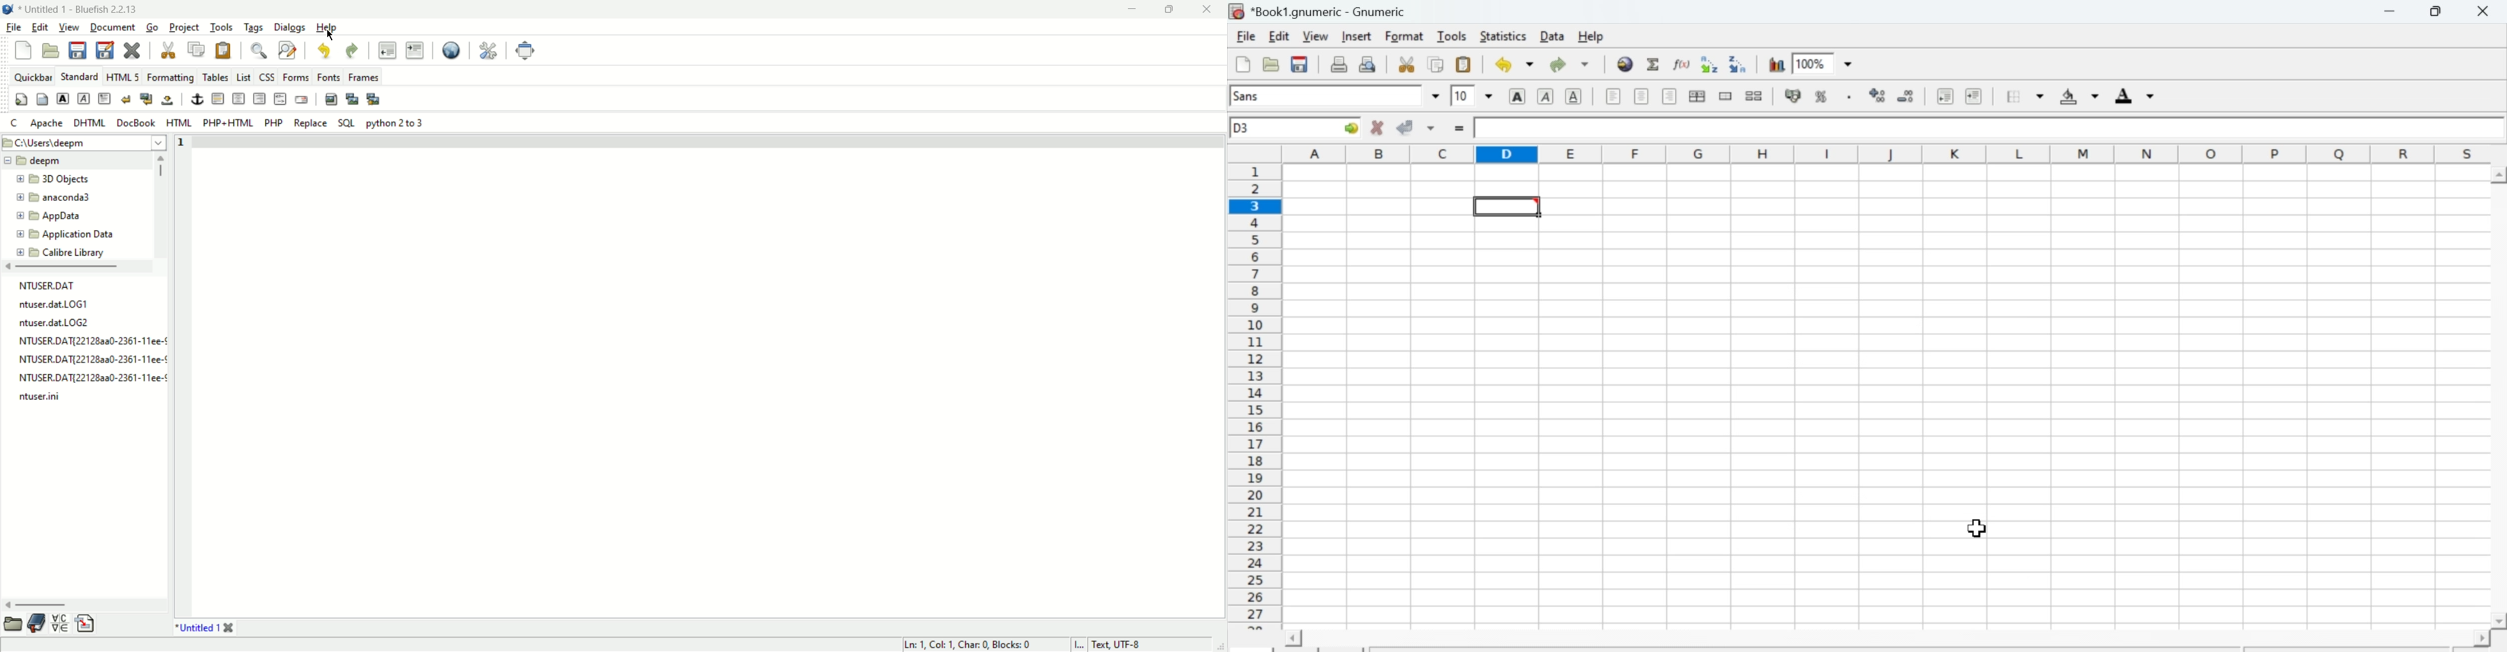  I want to click on scroll bar, so click(77, 267).